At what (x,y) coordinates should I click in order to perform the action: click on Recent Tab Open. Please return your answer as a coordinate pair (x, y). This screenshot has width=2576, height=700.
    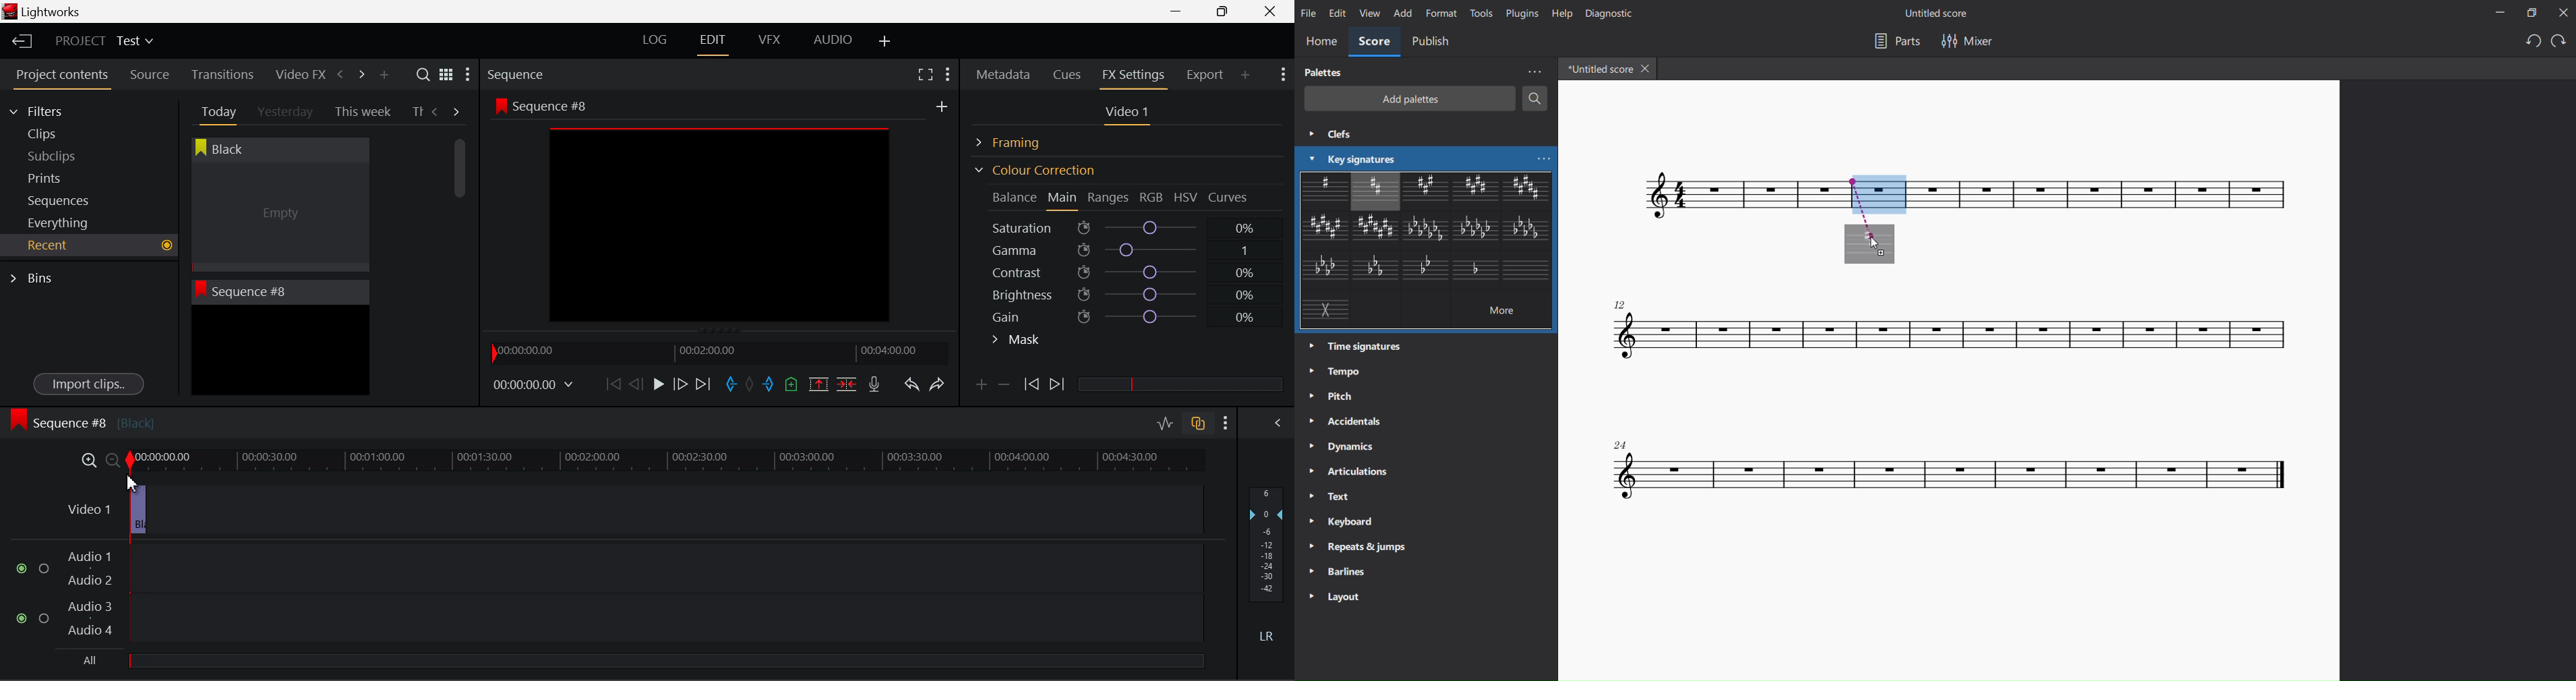
    Looking at the image, I should click on (89, 245).